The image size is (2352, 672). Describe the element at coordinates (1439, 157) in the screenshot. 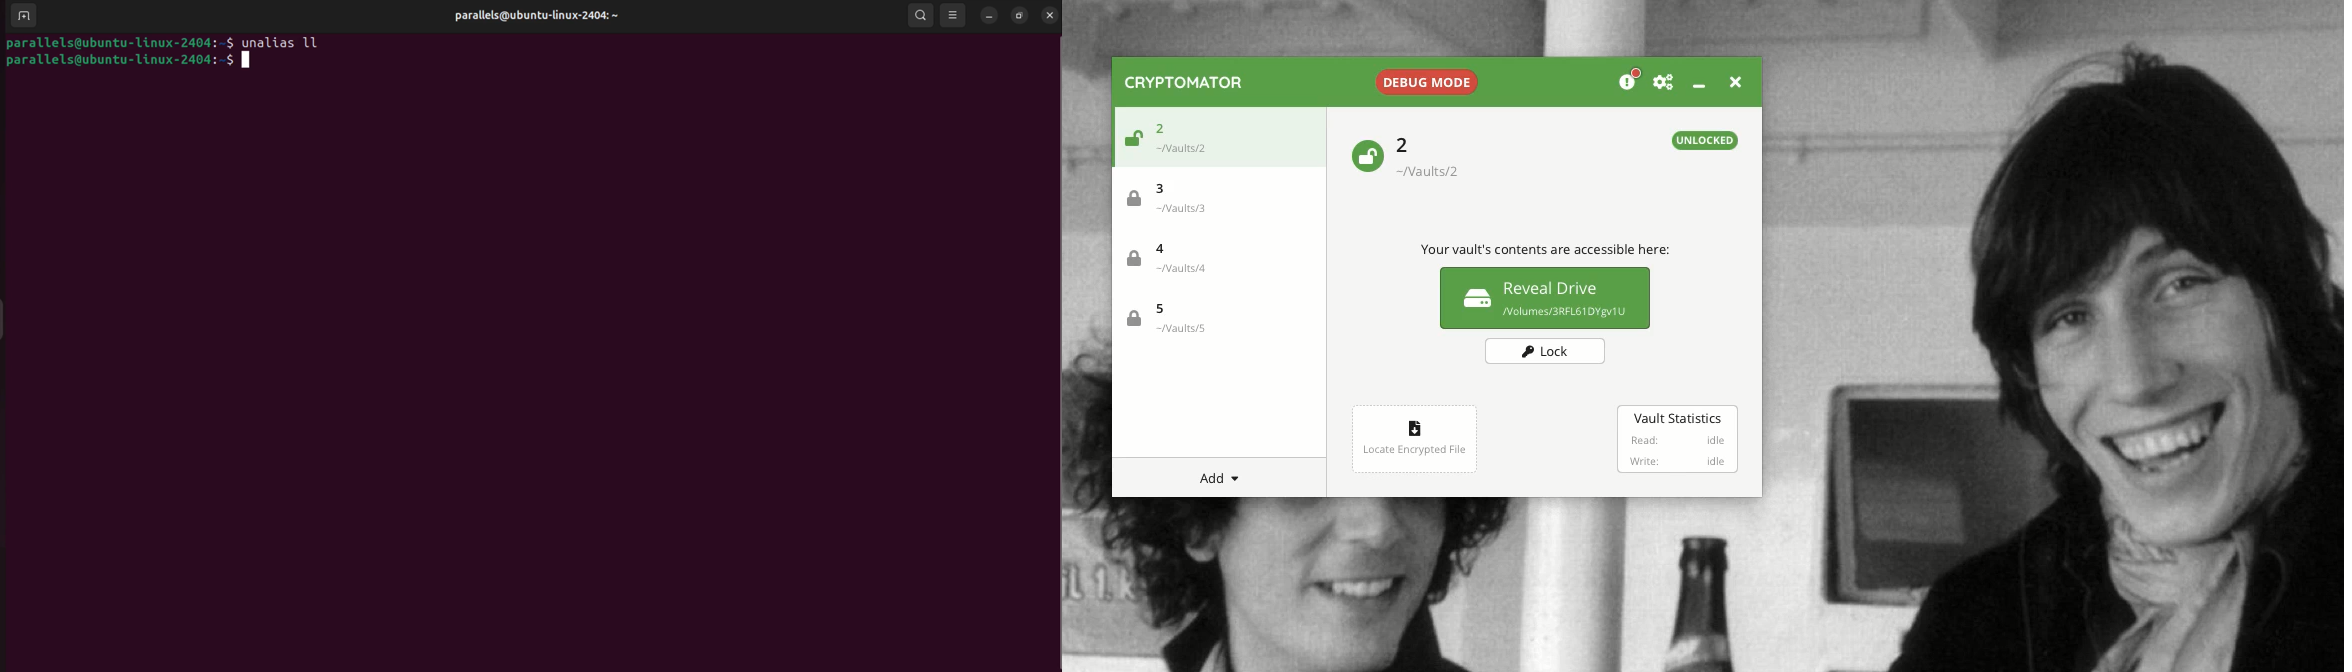

I see `Vault 2` at that location.